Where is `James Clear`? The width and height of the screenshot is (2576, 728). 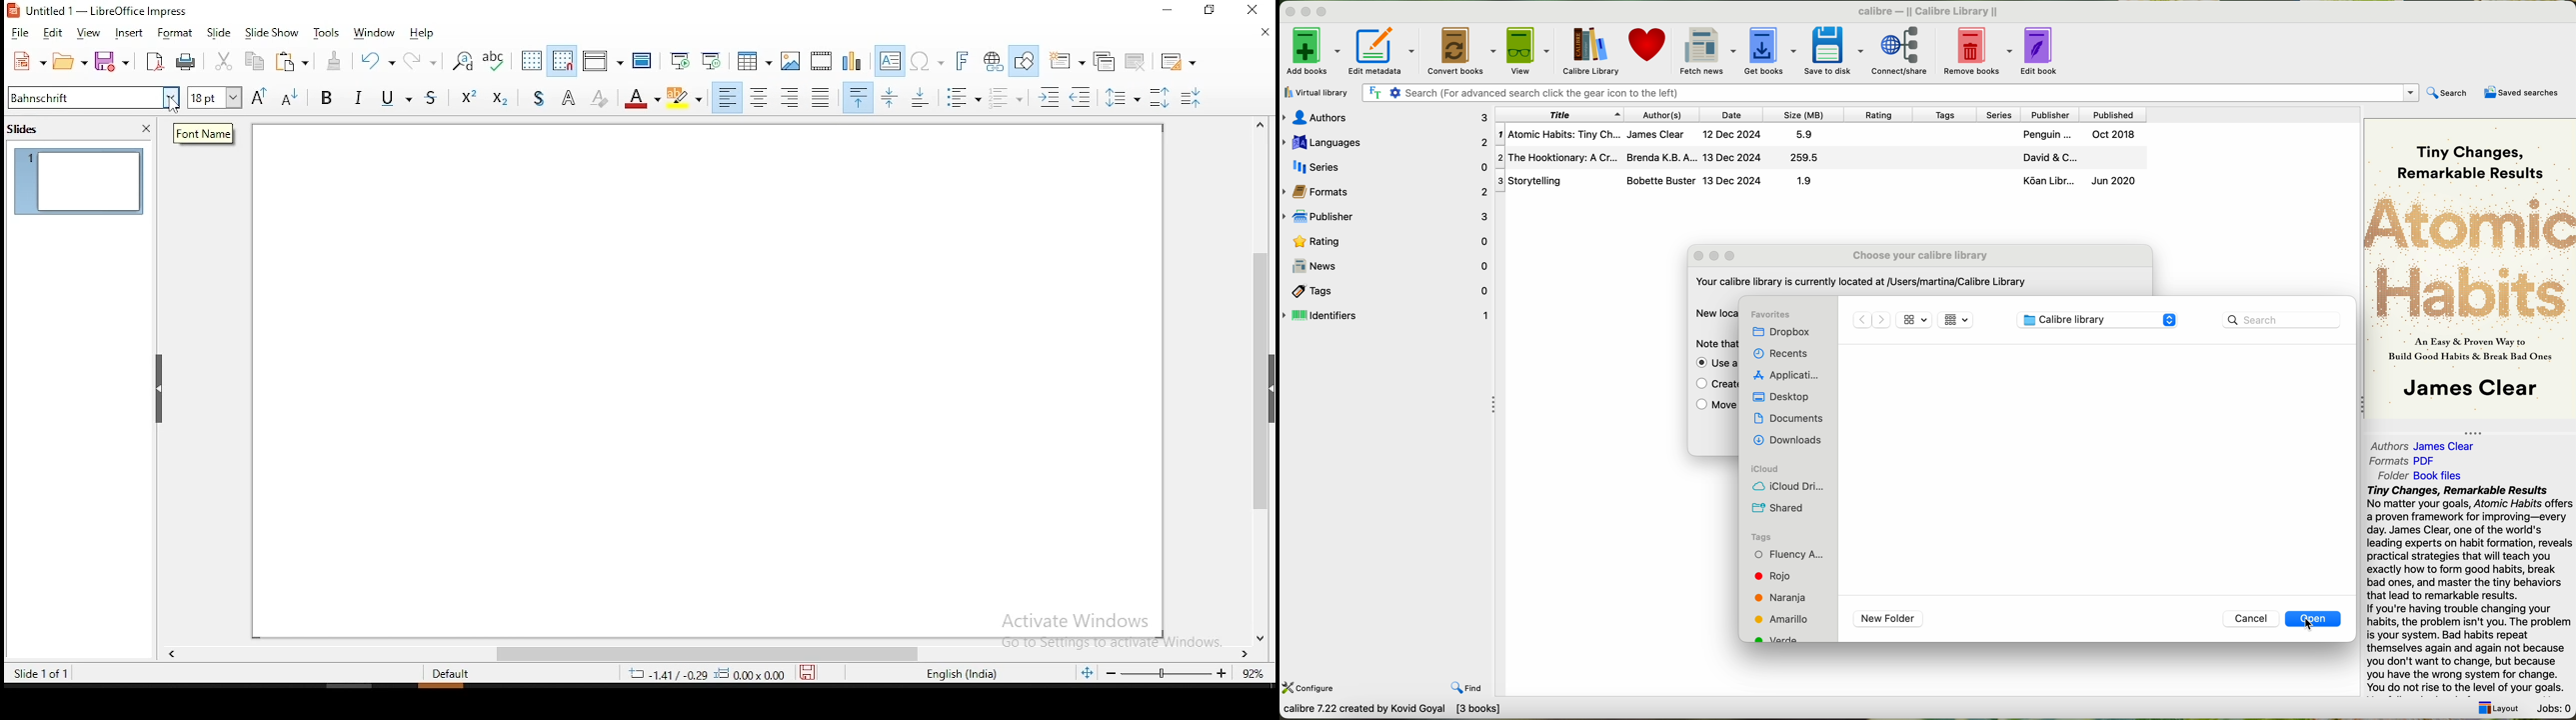 James Clear is located at coordinates (2449, 447).